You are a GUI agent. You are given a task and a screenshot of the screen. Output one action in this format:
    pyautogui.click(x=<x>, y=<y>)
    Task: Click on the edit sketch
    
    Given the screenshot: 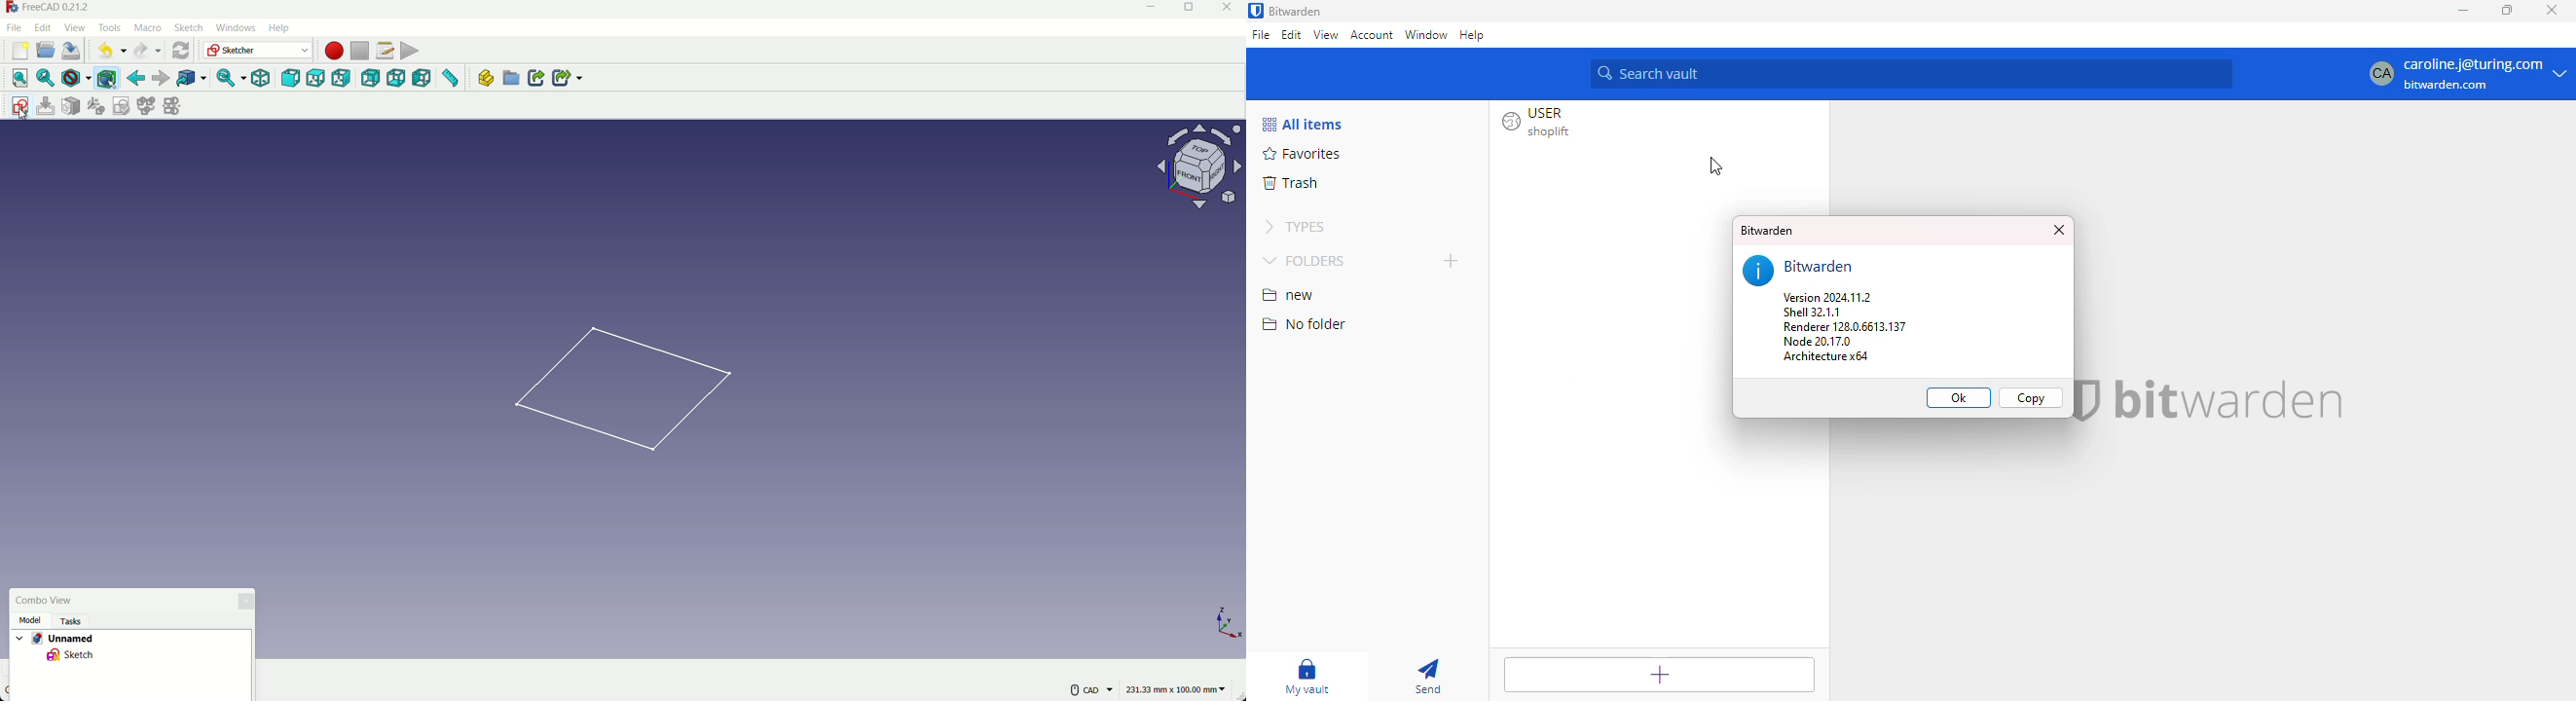 What is the action you would take?
    pyautogui.click(x=46, y=106)
    